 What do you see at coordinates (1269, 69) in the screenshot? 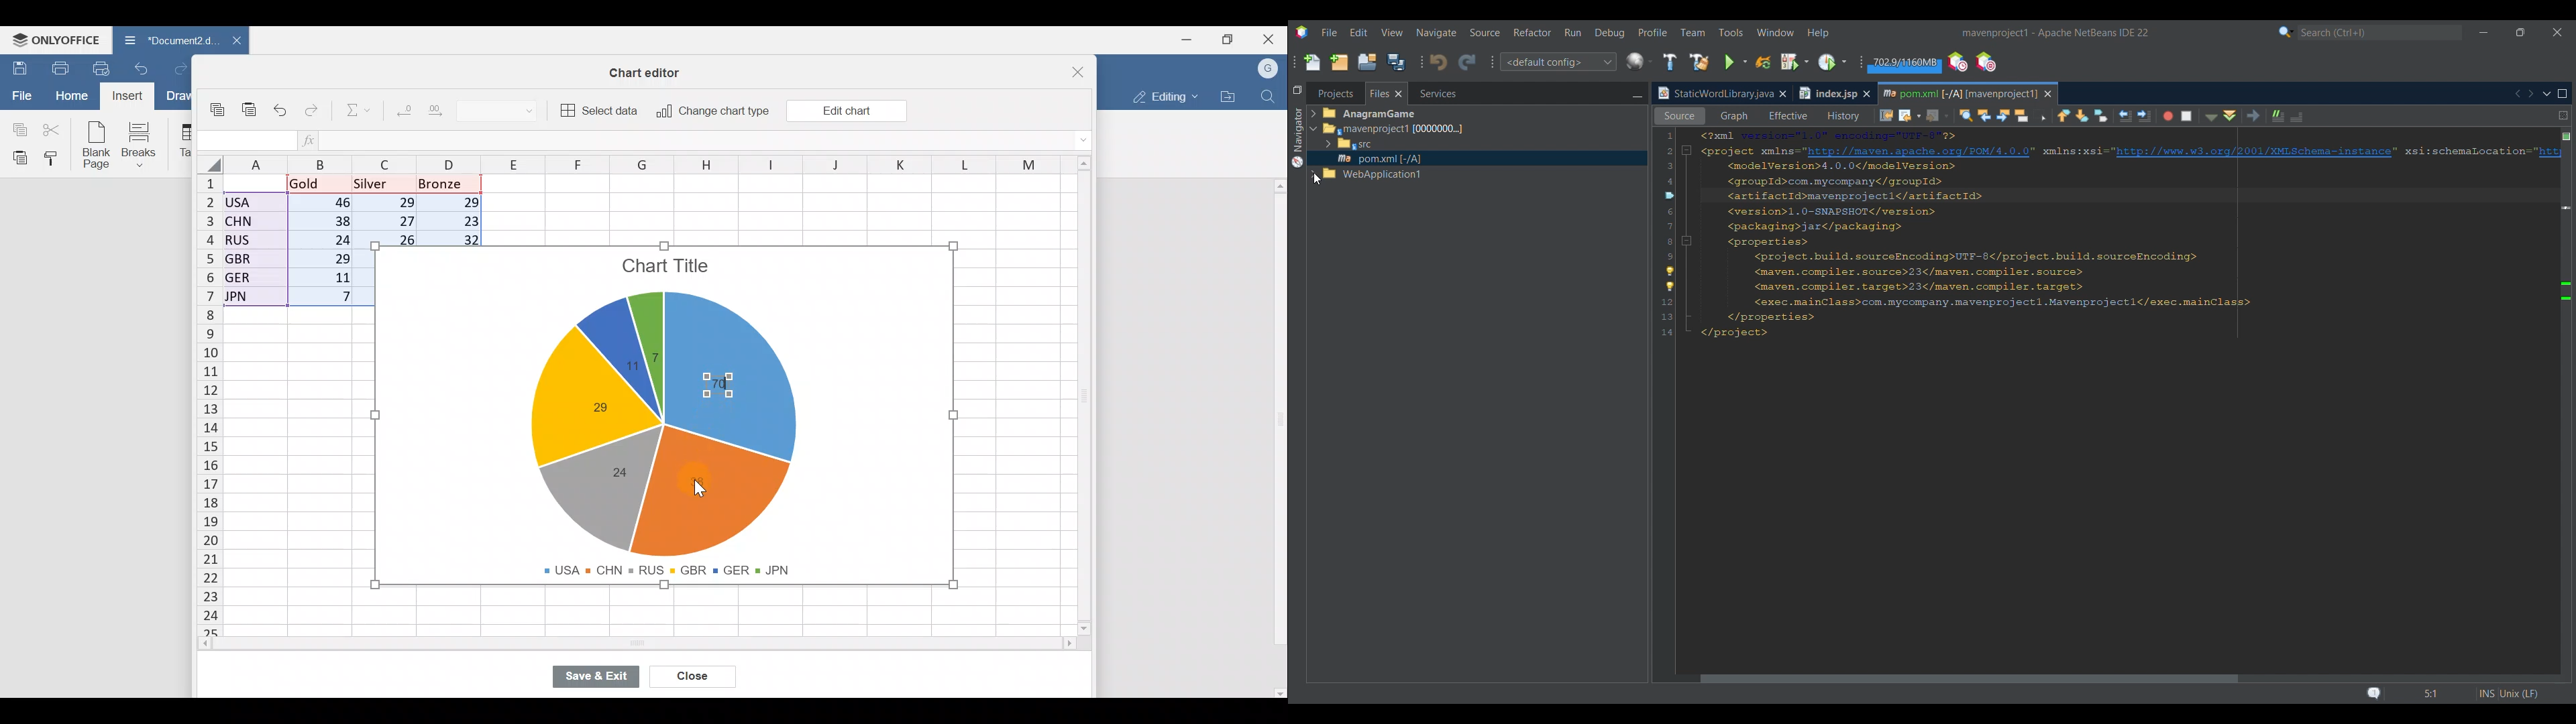
I see `Account name` at bounding box center [1269, 69].